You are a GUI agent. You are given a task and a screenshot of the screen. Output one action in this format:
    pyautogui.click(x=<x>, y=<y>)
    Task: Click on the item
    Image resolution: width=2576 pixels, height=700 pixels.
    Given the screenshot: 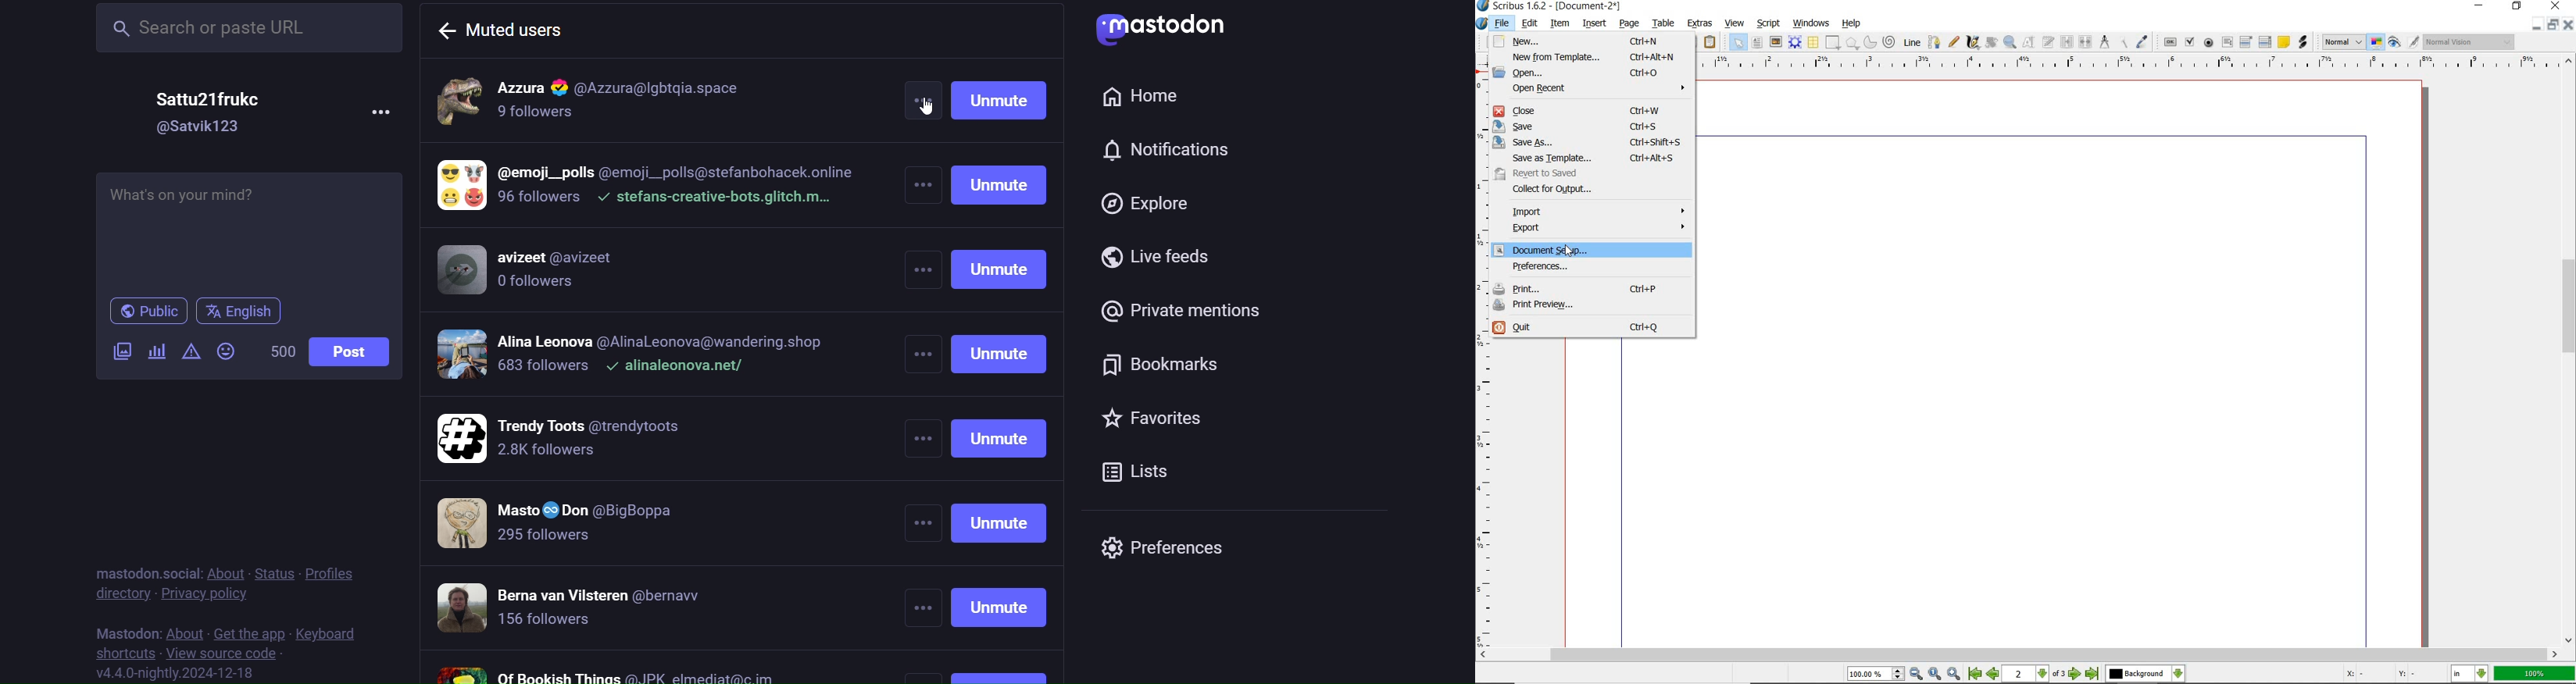 What is the action you would take?
    pyautogui.click(x=1560, y=24)
    